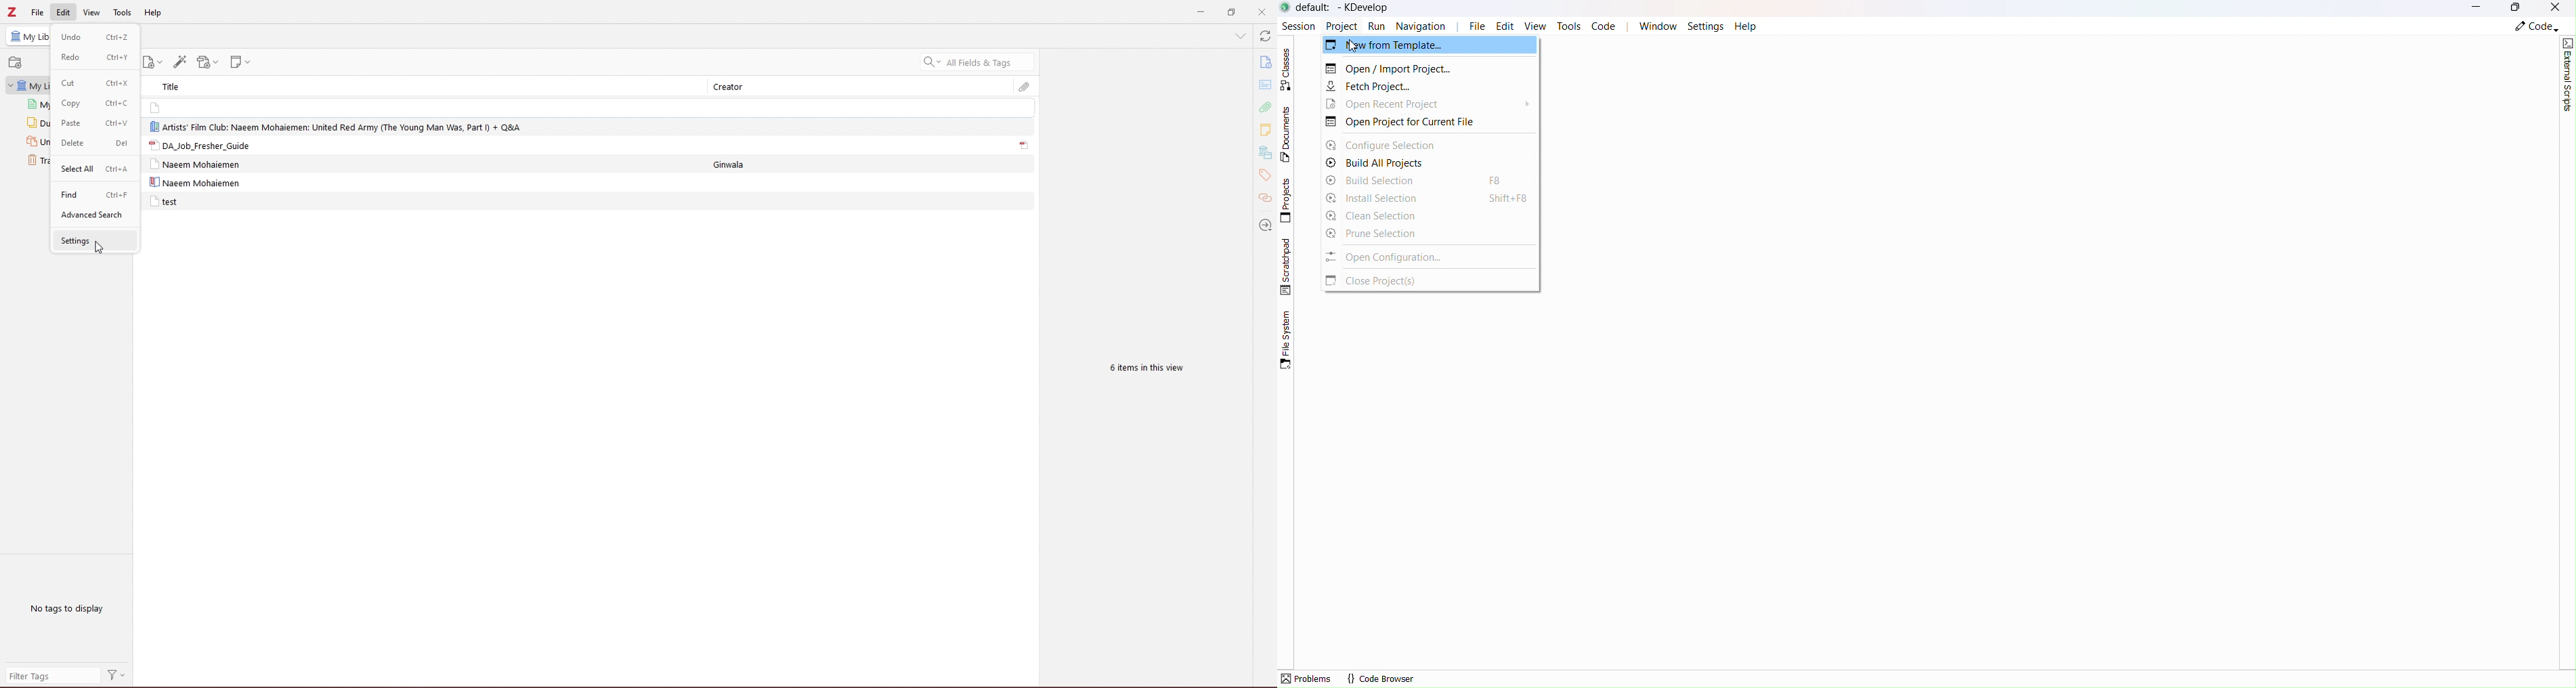 The width and height of the screenshot is (2576, 700). I want to click on paste, so click(96, 123).